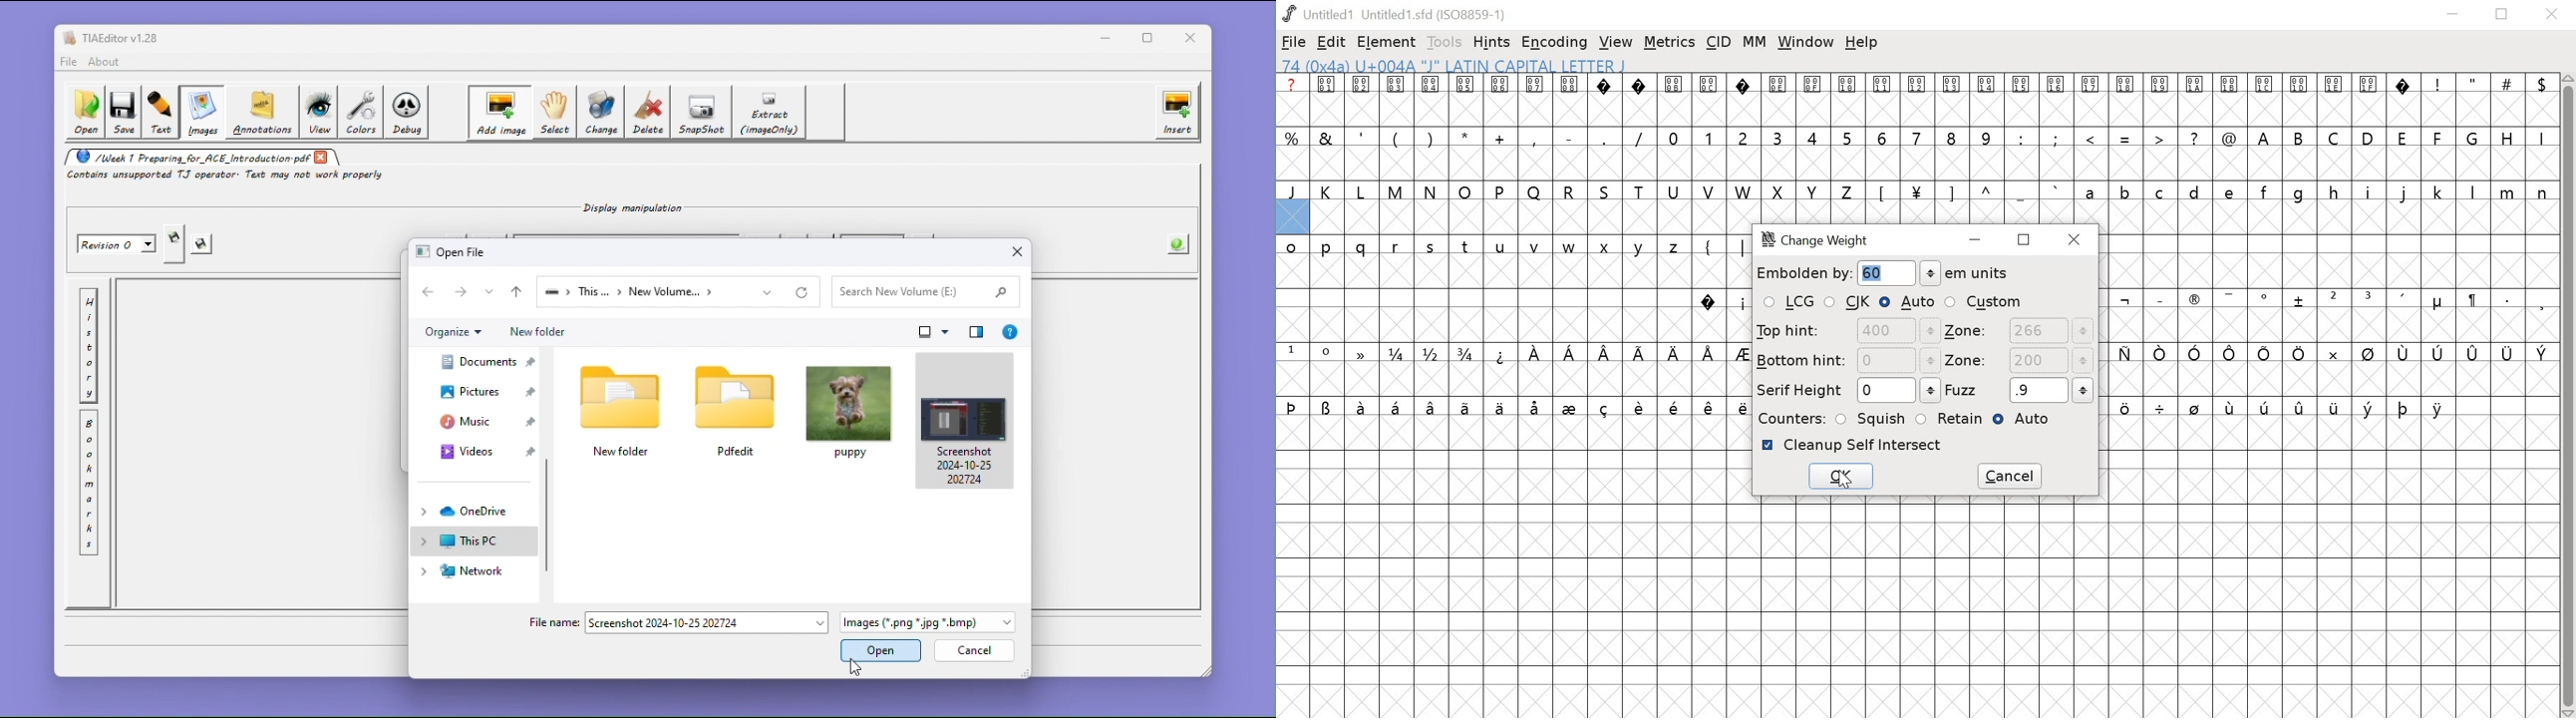  What do you see at coordinates (1292, 218) in the screenshot?
I see `selected glyph slot` at bounding box center [1292, 218].